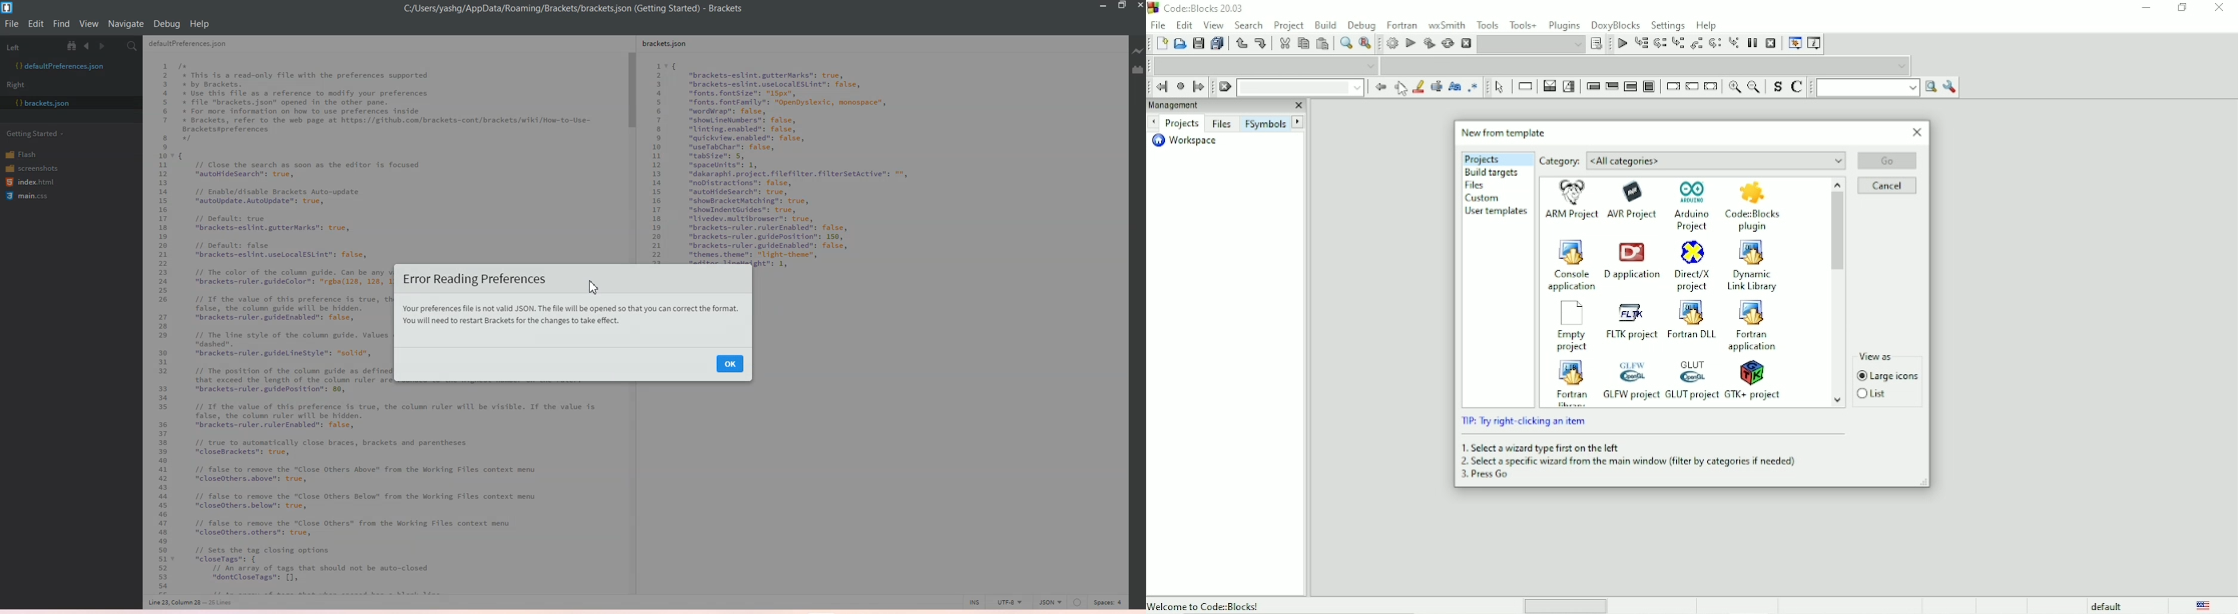 The image size is (2240, 616). What do you see at coordinates (1051, 601) in the screenshot?
I see `JSON` at bounding box center [1051, 601].